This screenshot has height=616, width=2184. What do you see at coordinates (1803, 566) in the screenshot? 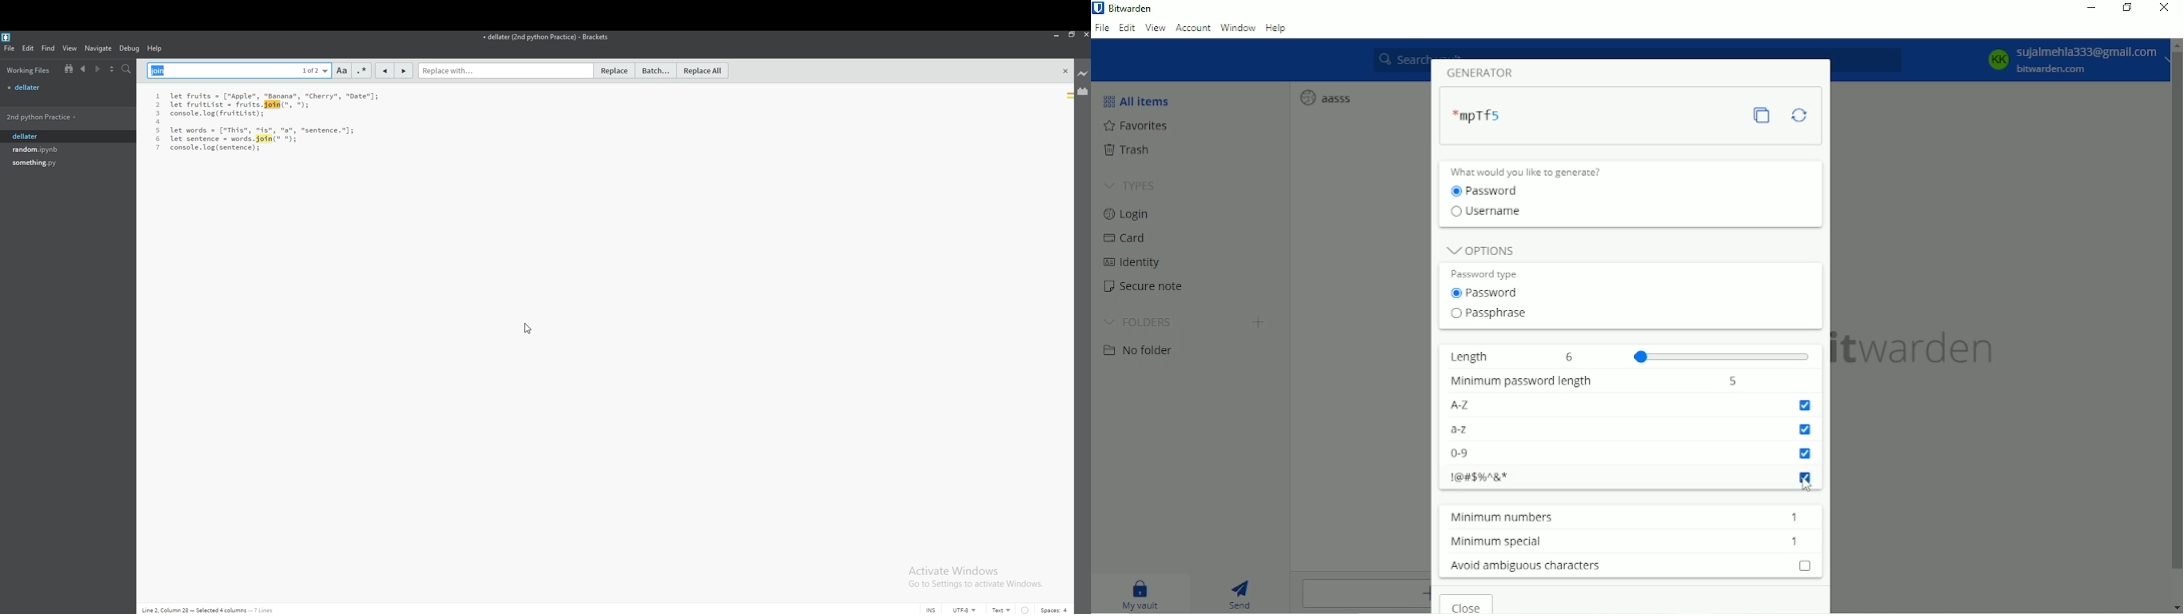
I see `avoid ambiguous character checkbox` at bounding box center [1803, 566].